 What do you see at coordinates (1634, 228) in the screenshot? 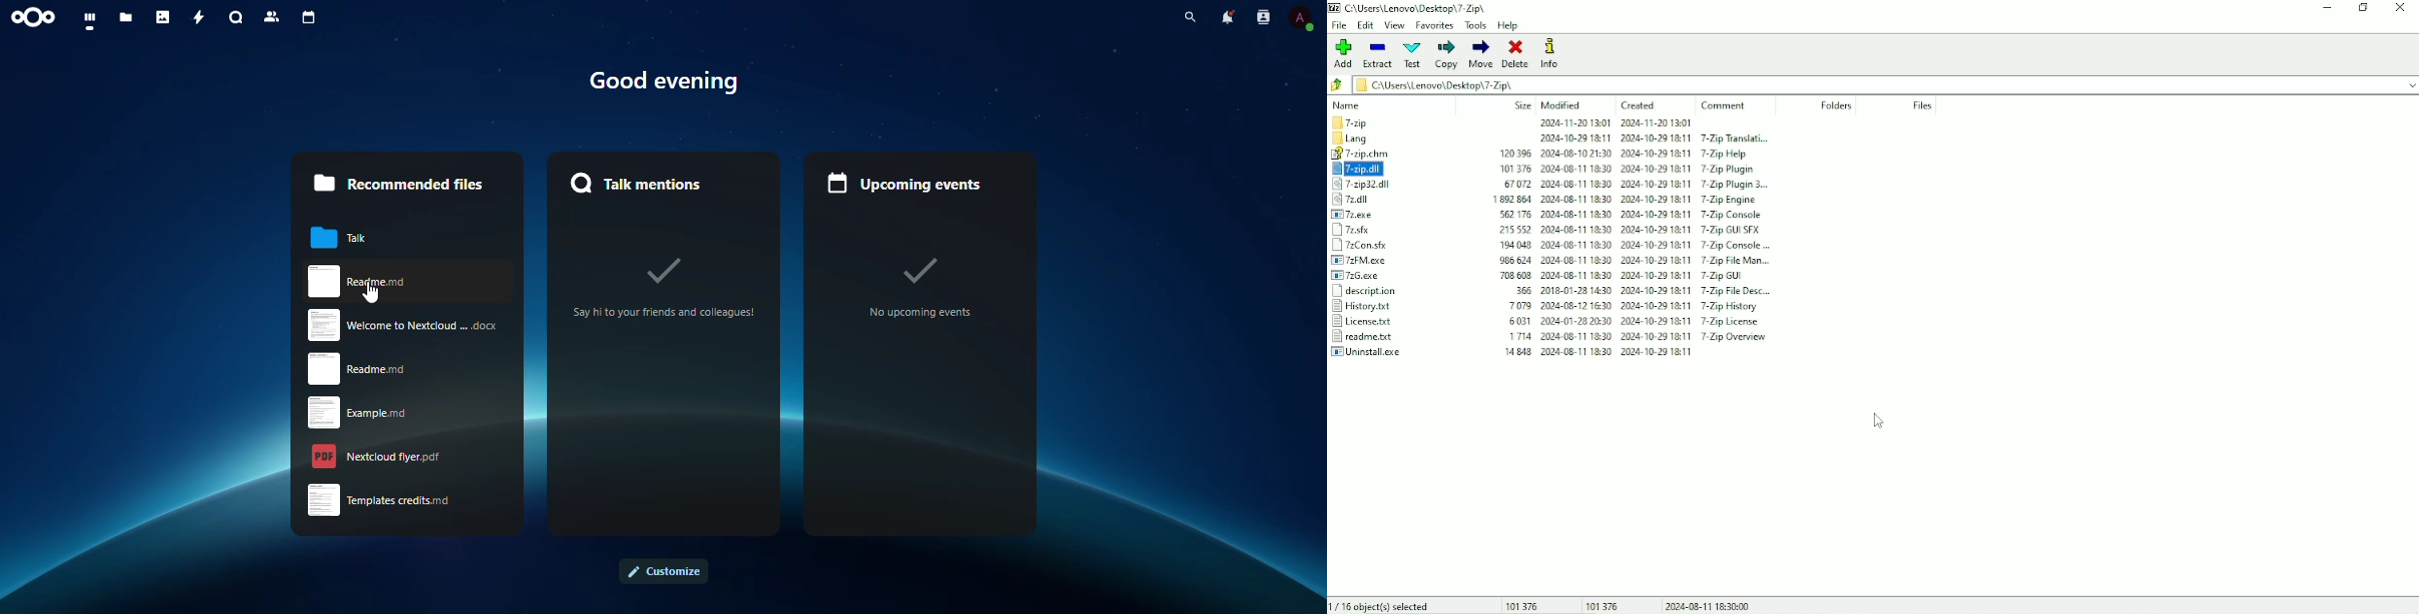
I see `215552 2024-08-11 1230 2028-90-29 1211  7-Zip GUI SFX` at bounding box center [1634, 228].